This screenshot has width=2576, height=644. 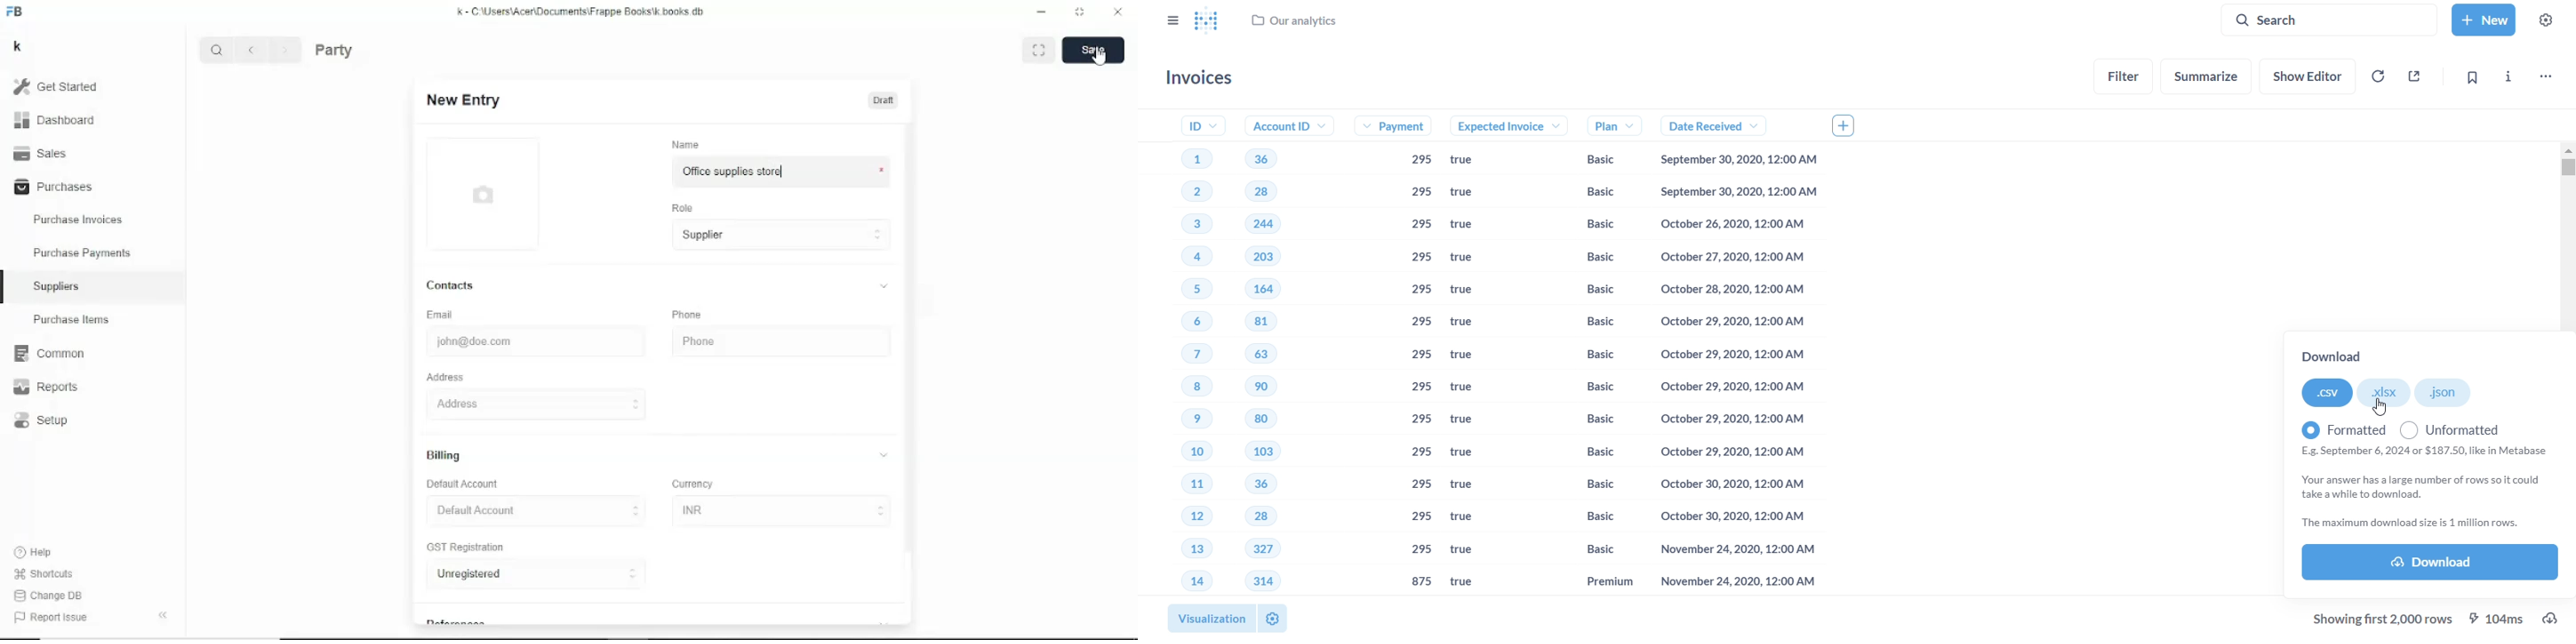 What do you see at coordinates (910, 334) in the screenshot?
I see `Vertical scrollbar` at bounding box center [910, 334].